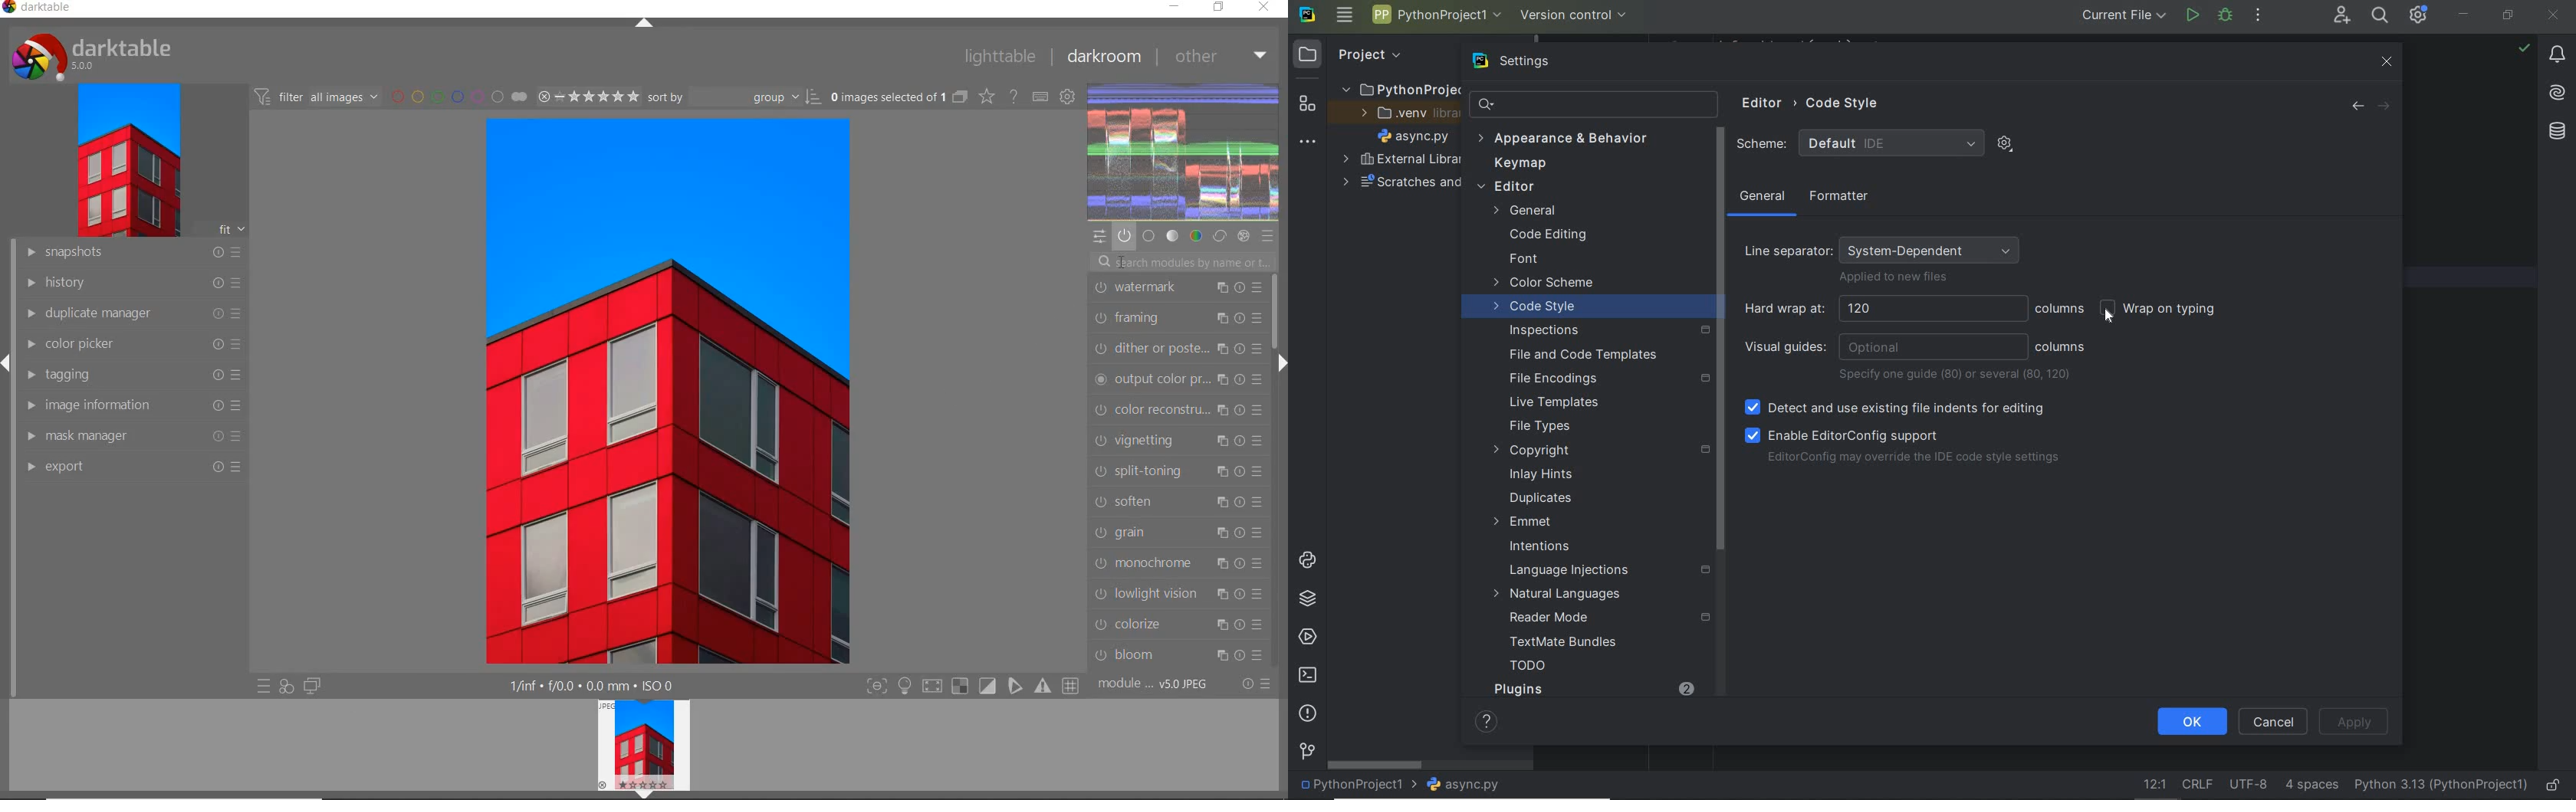  Describe the element at coordinates (2360, 722) in the screenshot. I see `APPLY` at that location.